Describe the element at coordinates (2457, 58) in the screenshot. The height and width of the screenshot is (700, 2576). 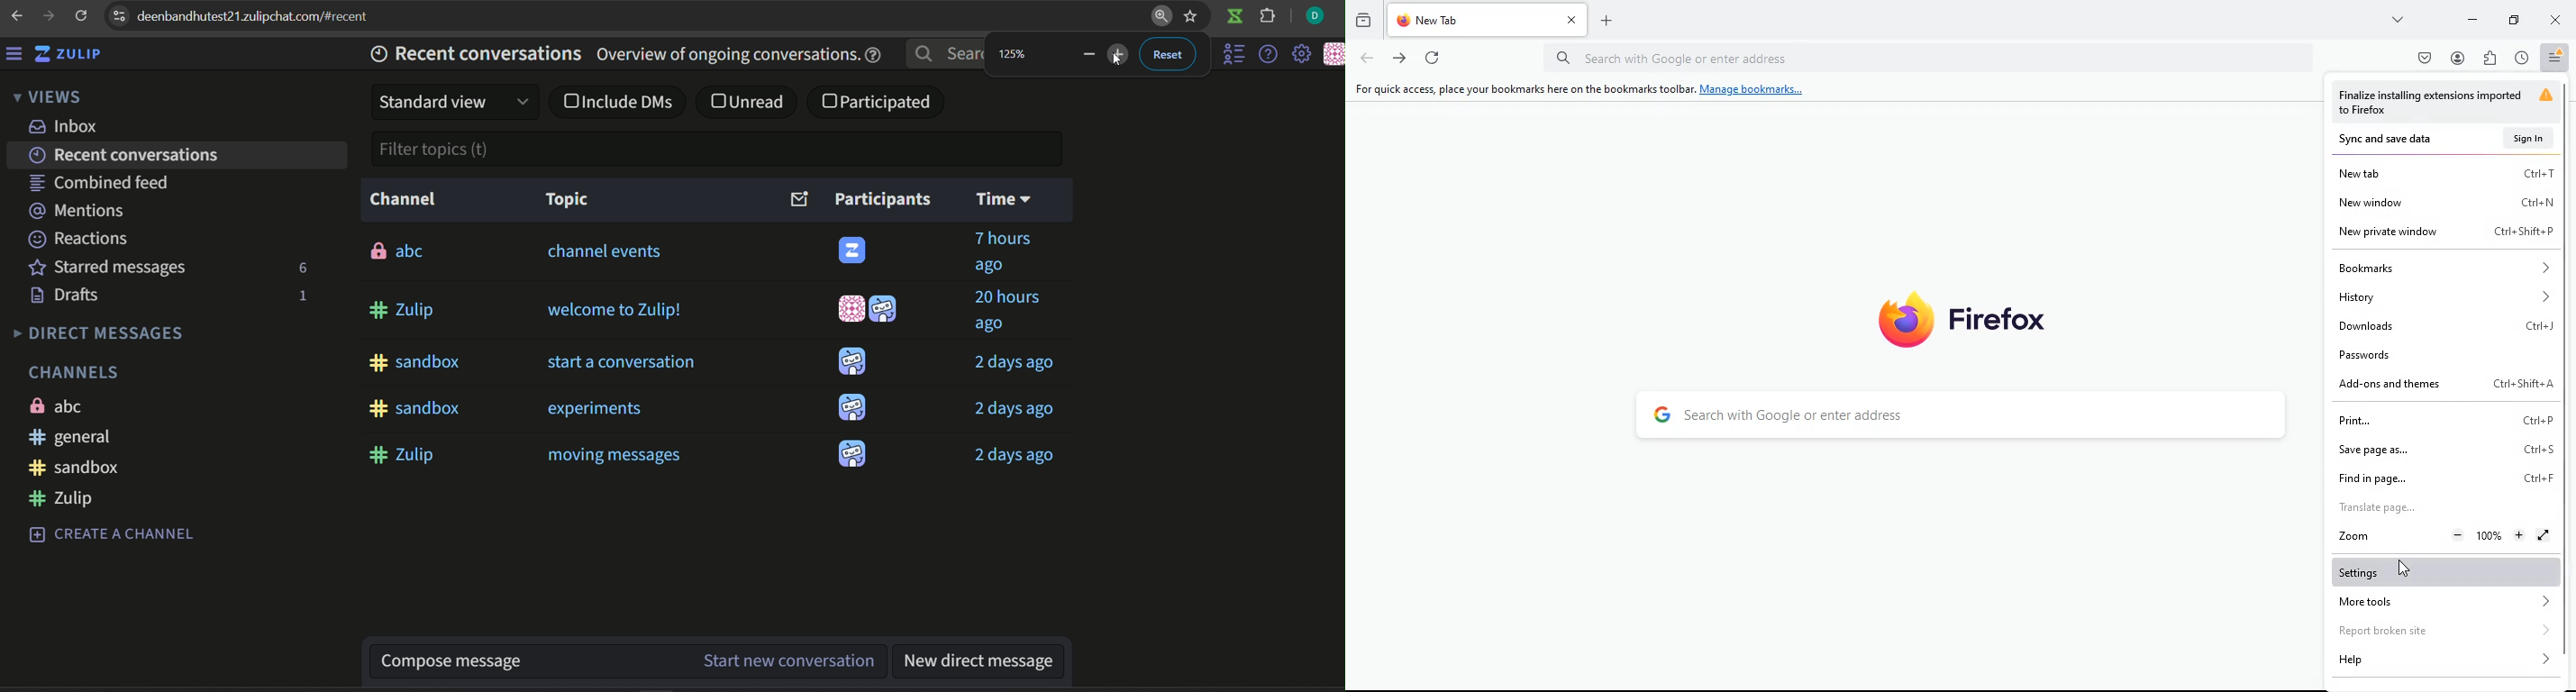
I see `profile` at that location.